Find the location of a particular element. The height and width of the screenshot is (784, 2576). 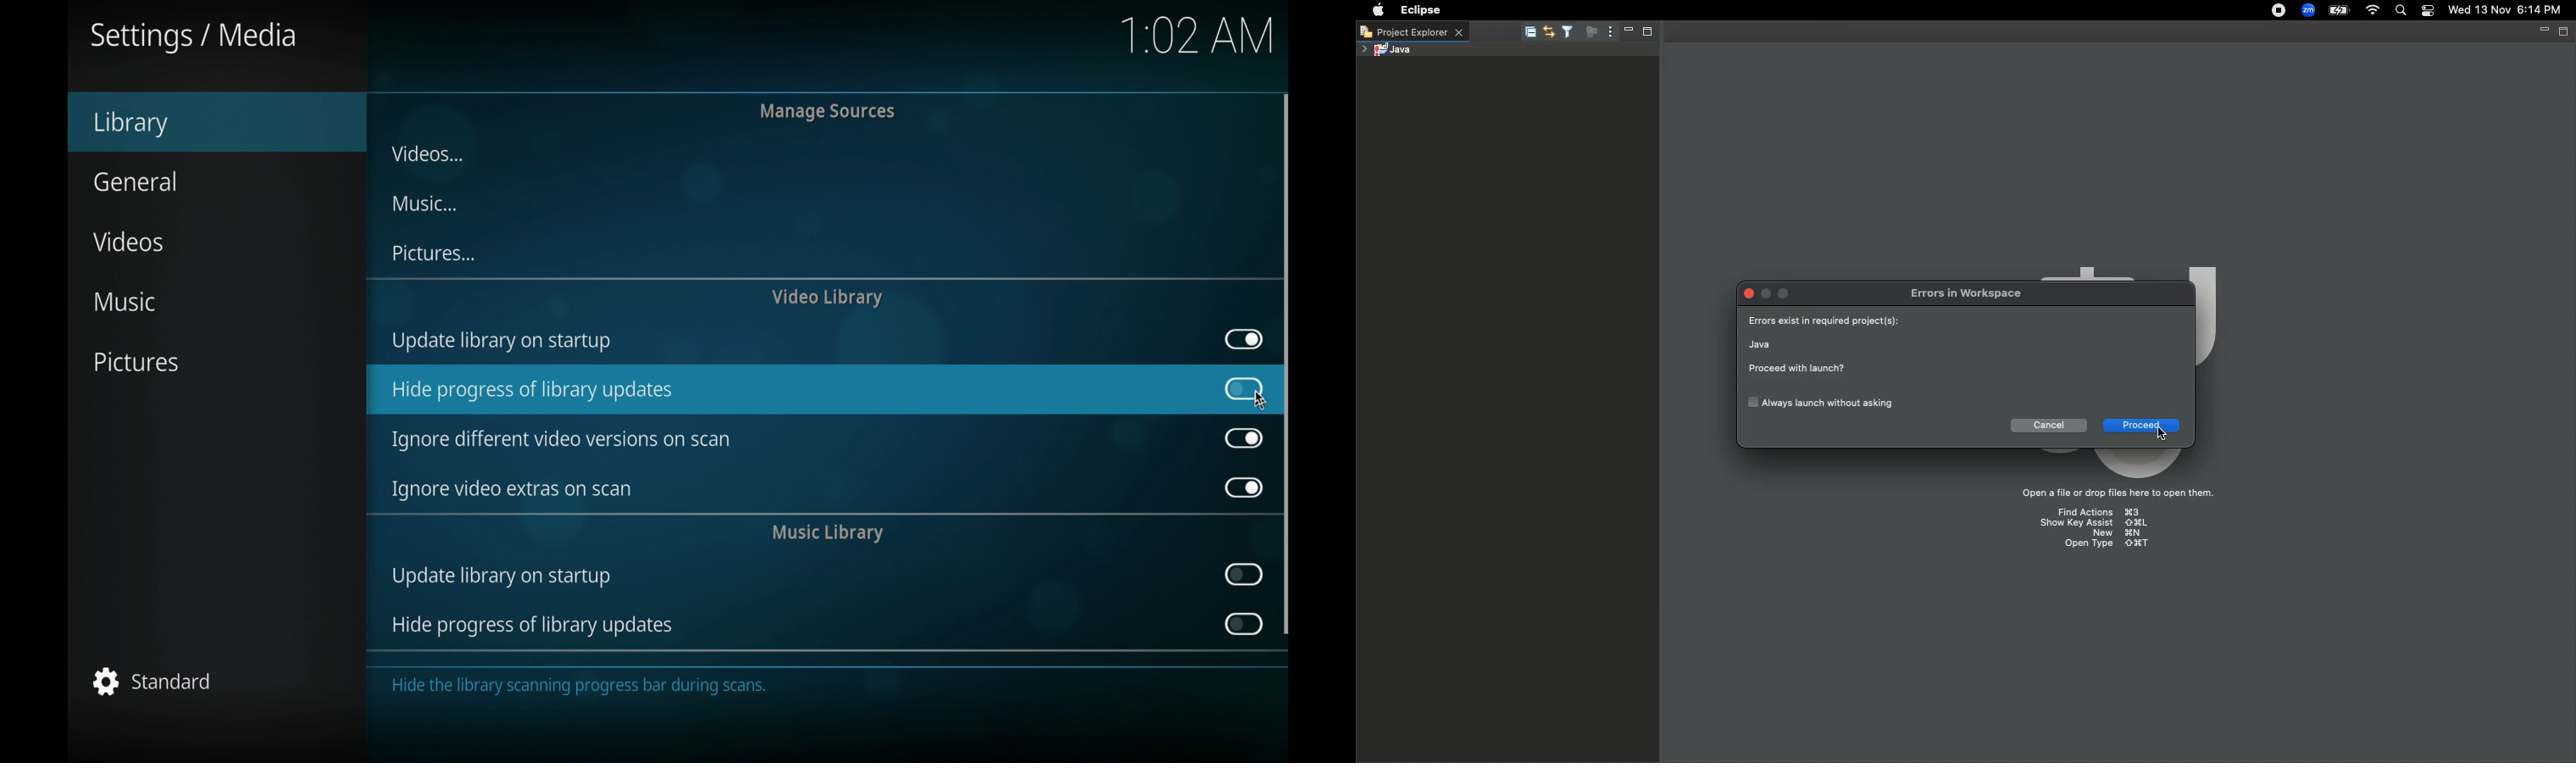

video library is located at coordinates (828, 298).